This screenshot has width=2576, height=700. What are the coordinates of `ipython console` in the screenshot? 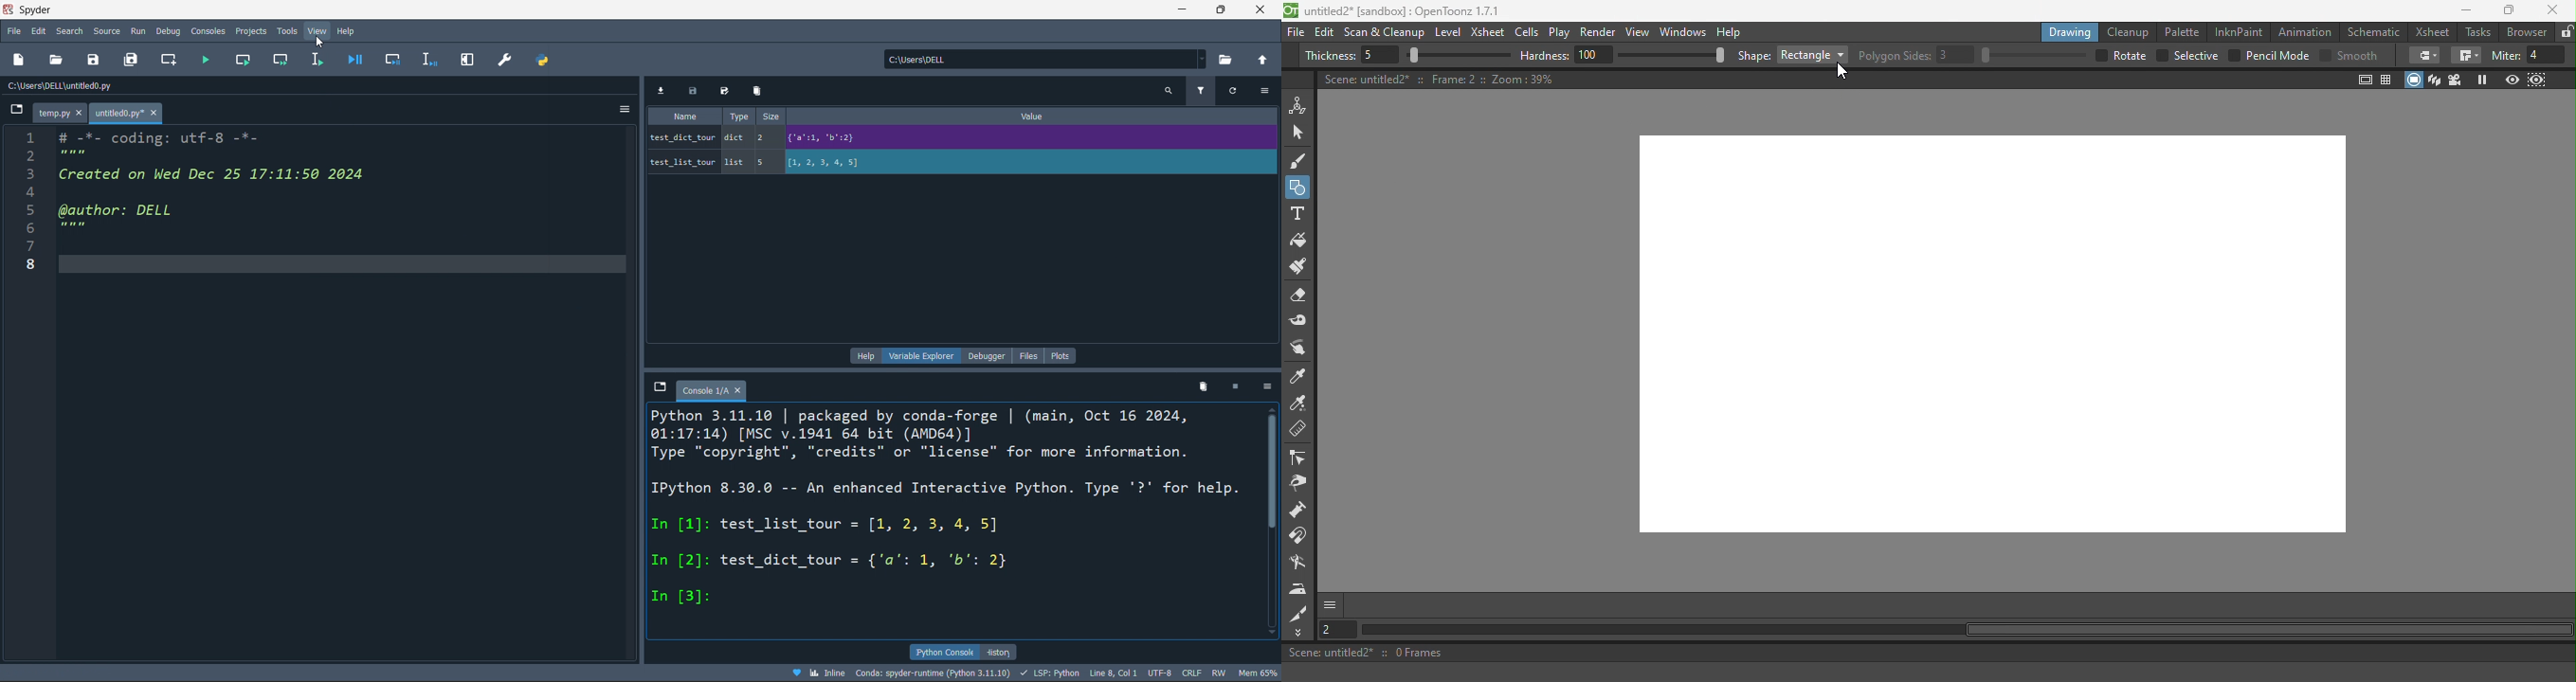 It's located at (944, 652).